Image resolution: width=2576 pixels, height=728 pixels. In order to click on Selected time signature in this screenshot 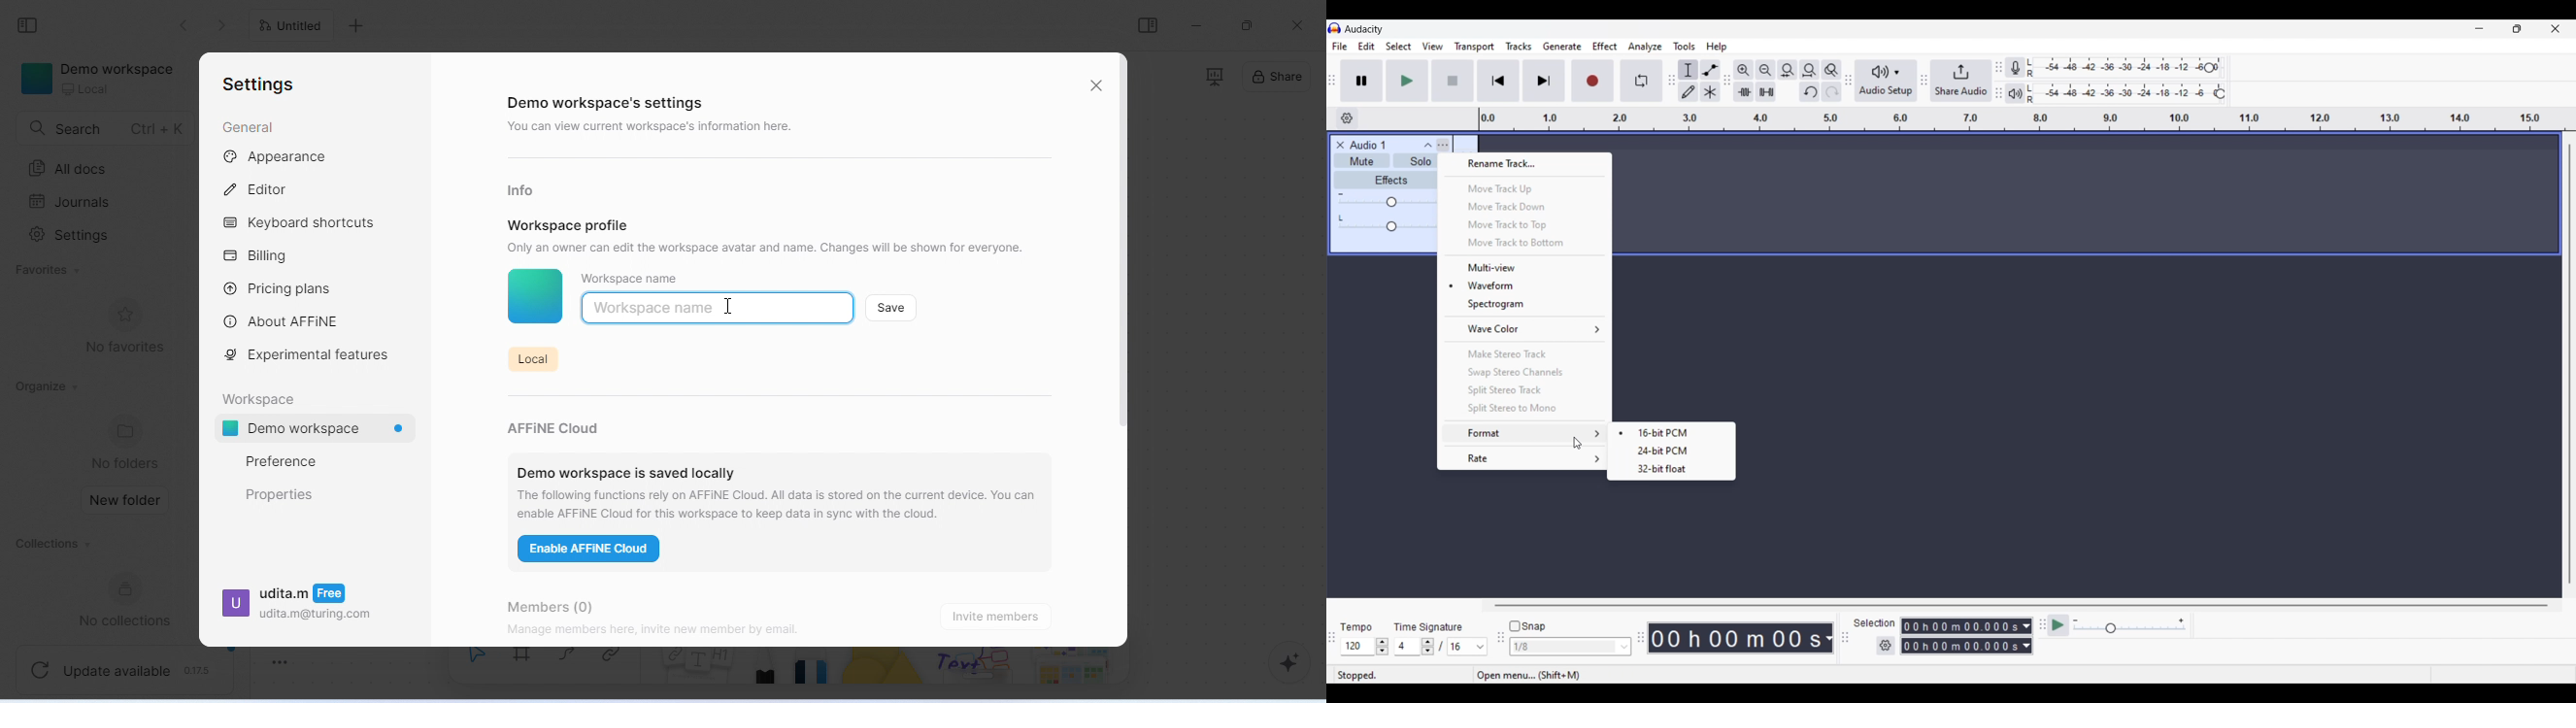, I will do `click(1460, 647)`.